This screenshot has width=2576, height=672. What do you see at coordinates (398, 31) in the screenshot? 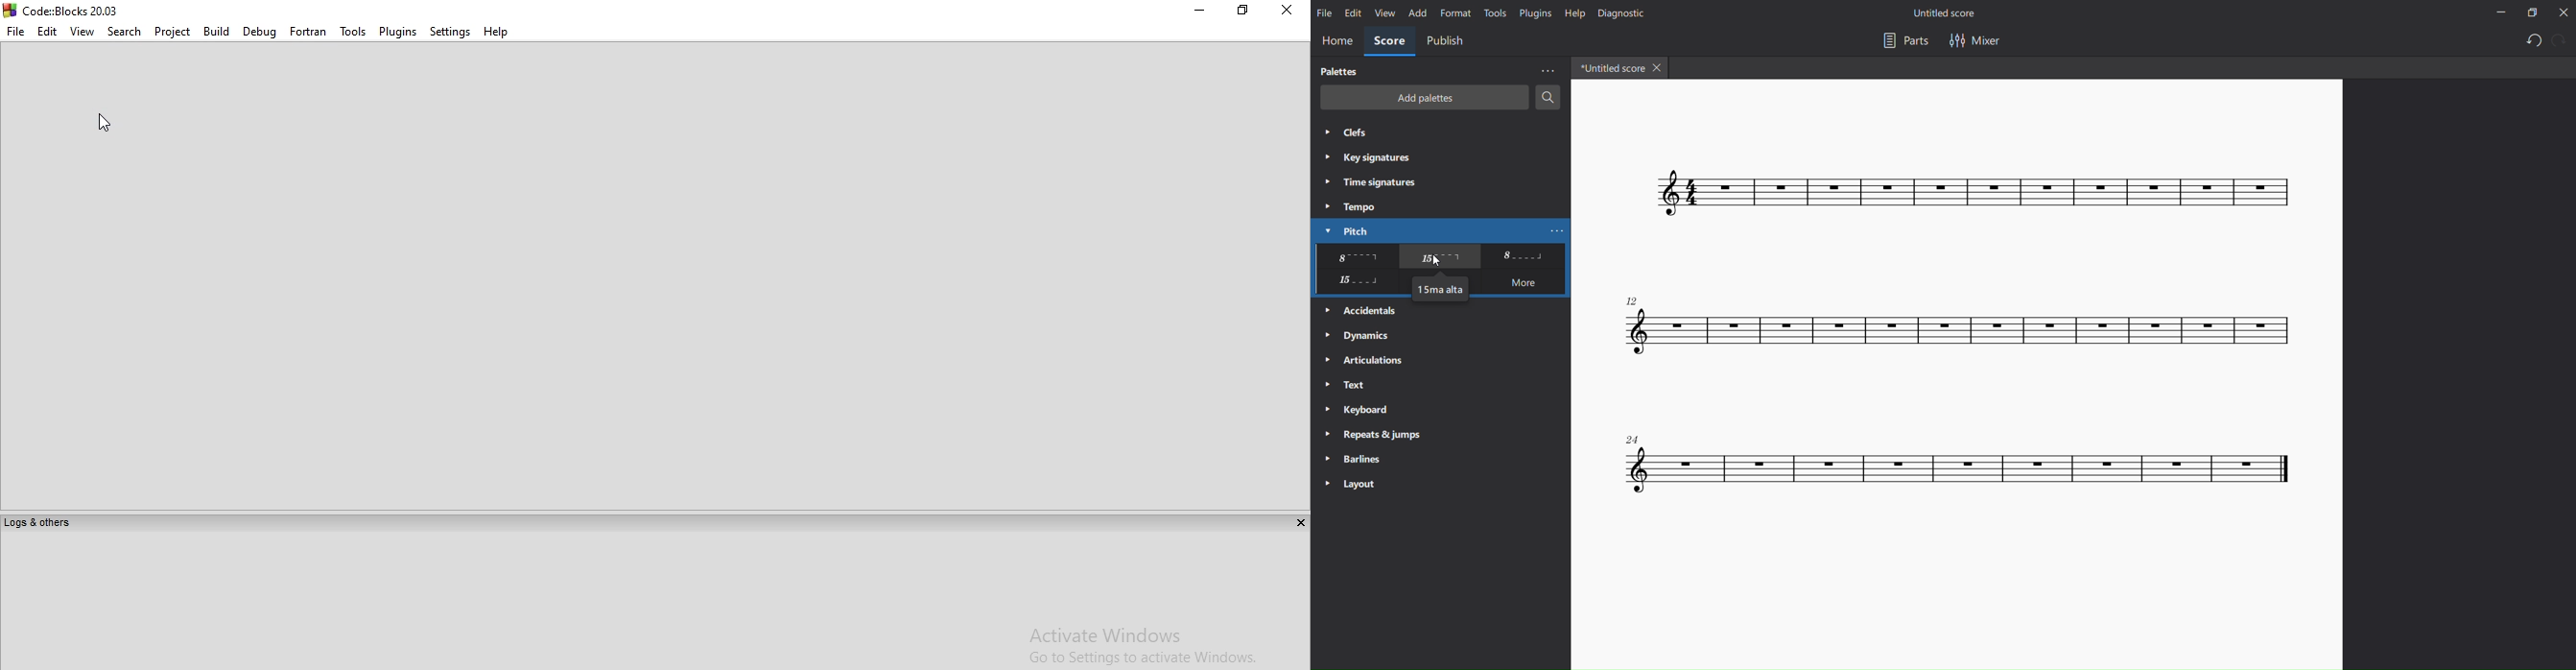
I see `Plugins ` at bounding box center [398, 31].